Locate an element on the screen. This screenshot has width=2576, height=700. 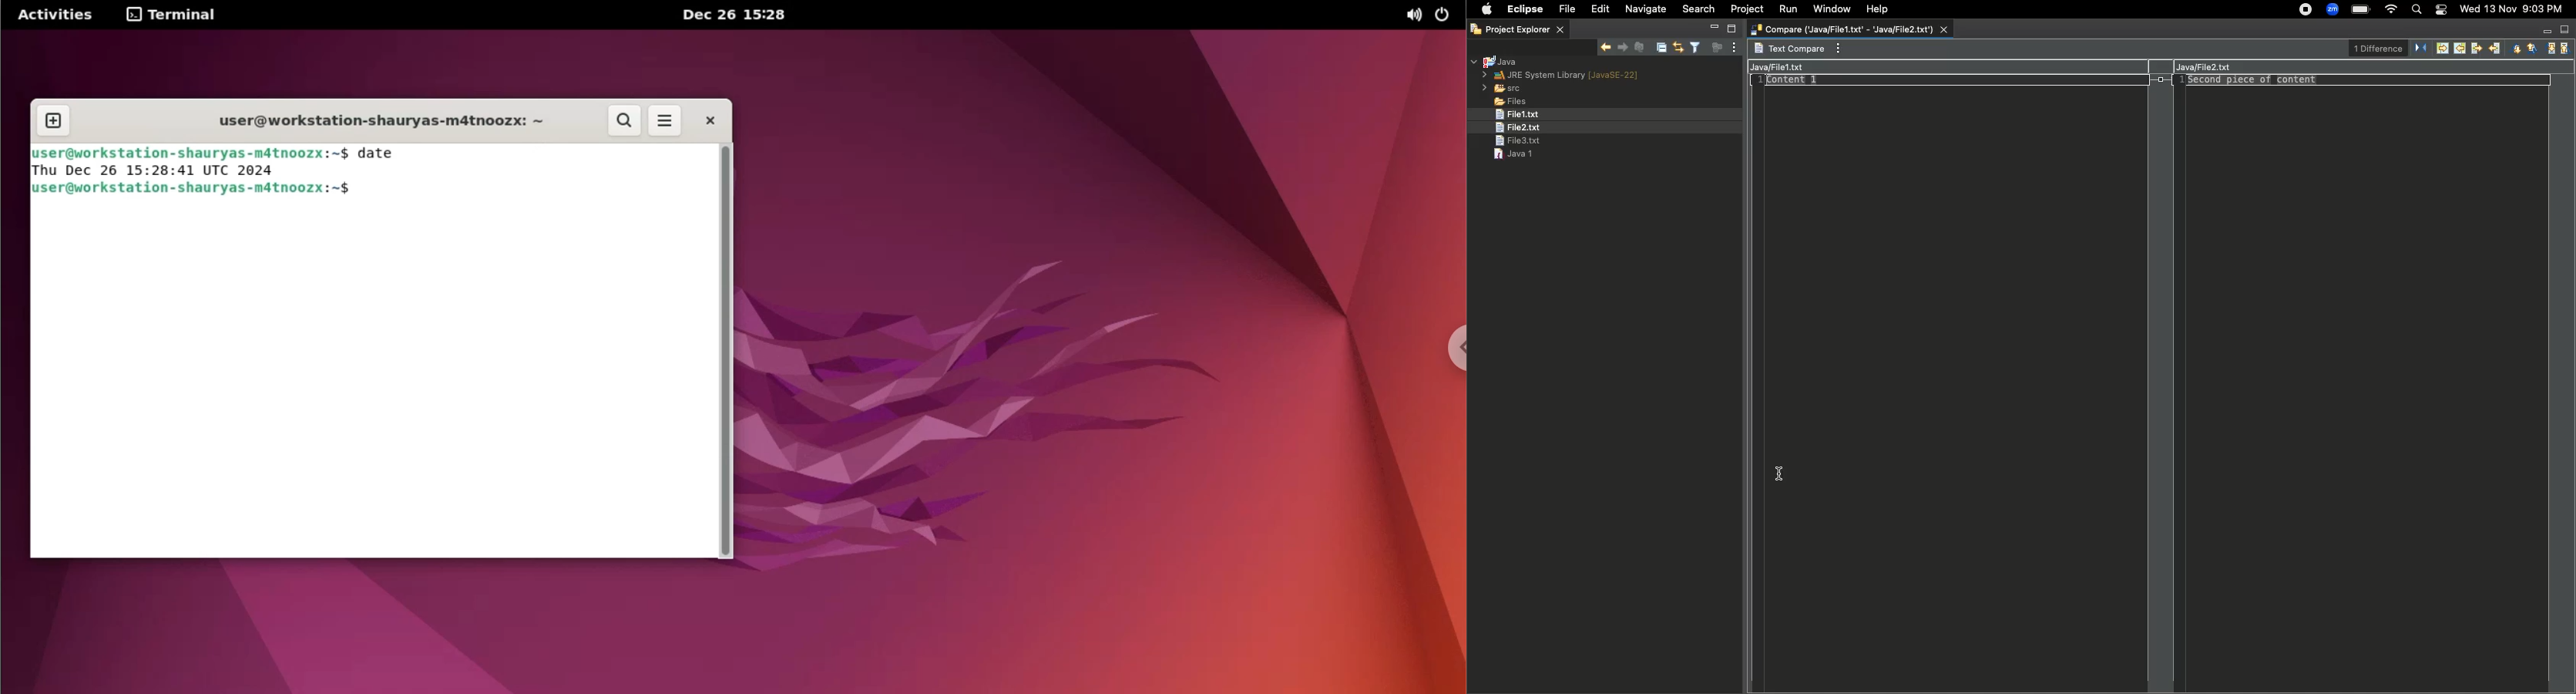
Window is located at coordinates (1833, 8).